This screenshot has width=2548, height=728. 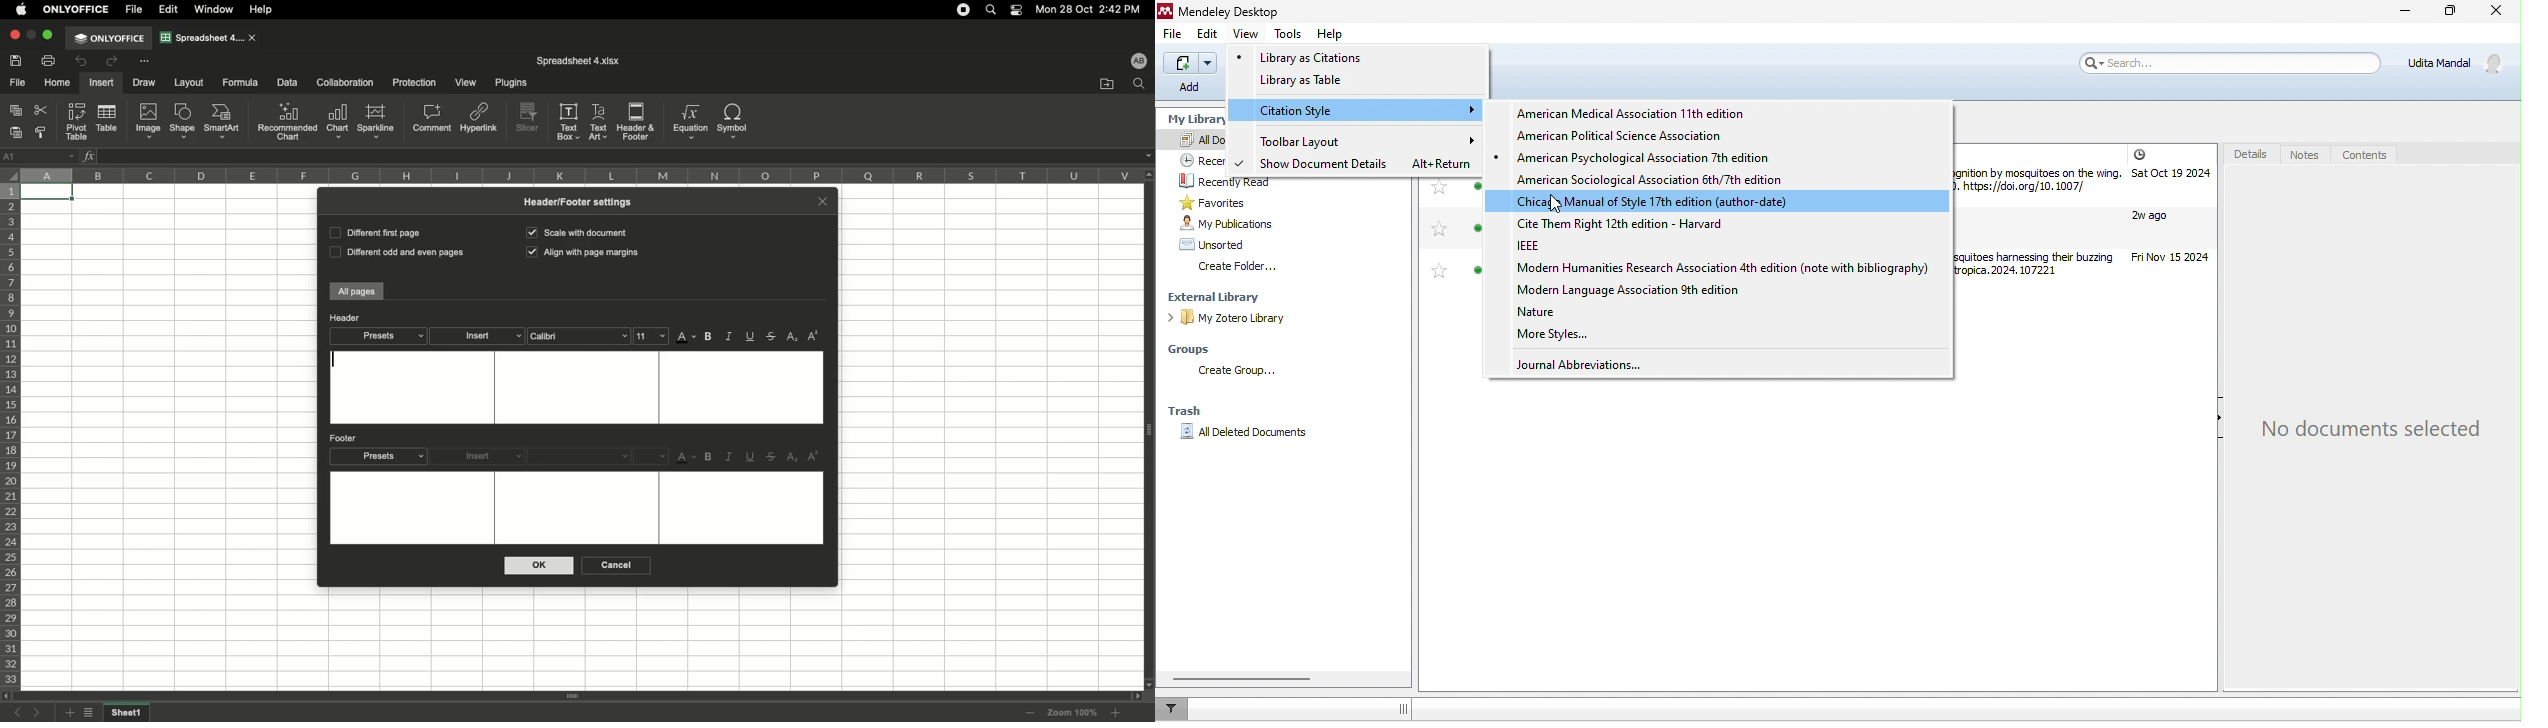 What do you see at coordinates (752, 458) in the screenshot?
I see `Underline` at bounding box center [752, 458].